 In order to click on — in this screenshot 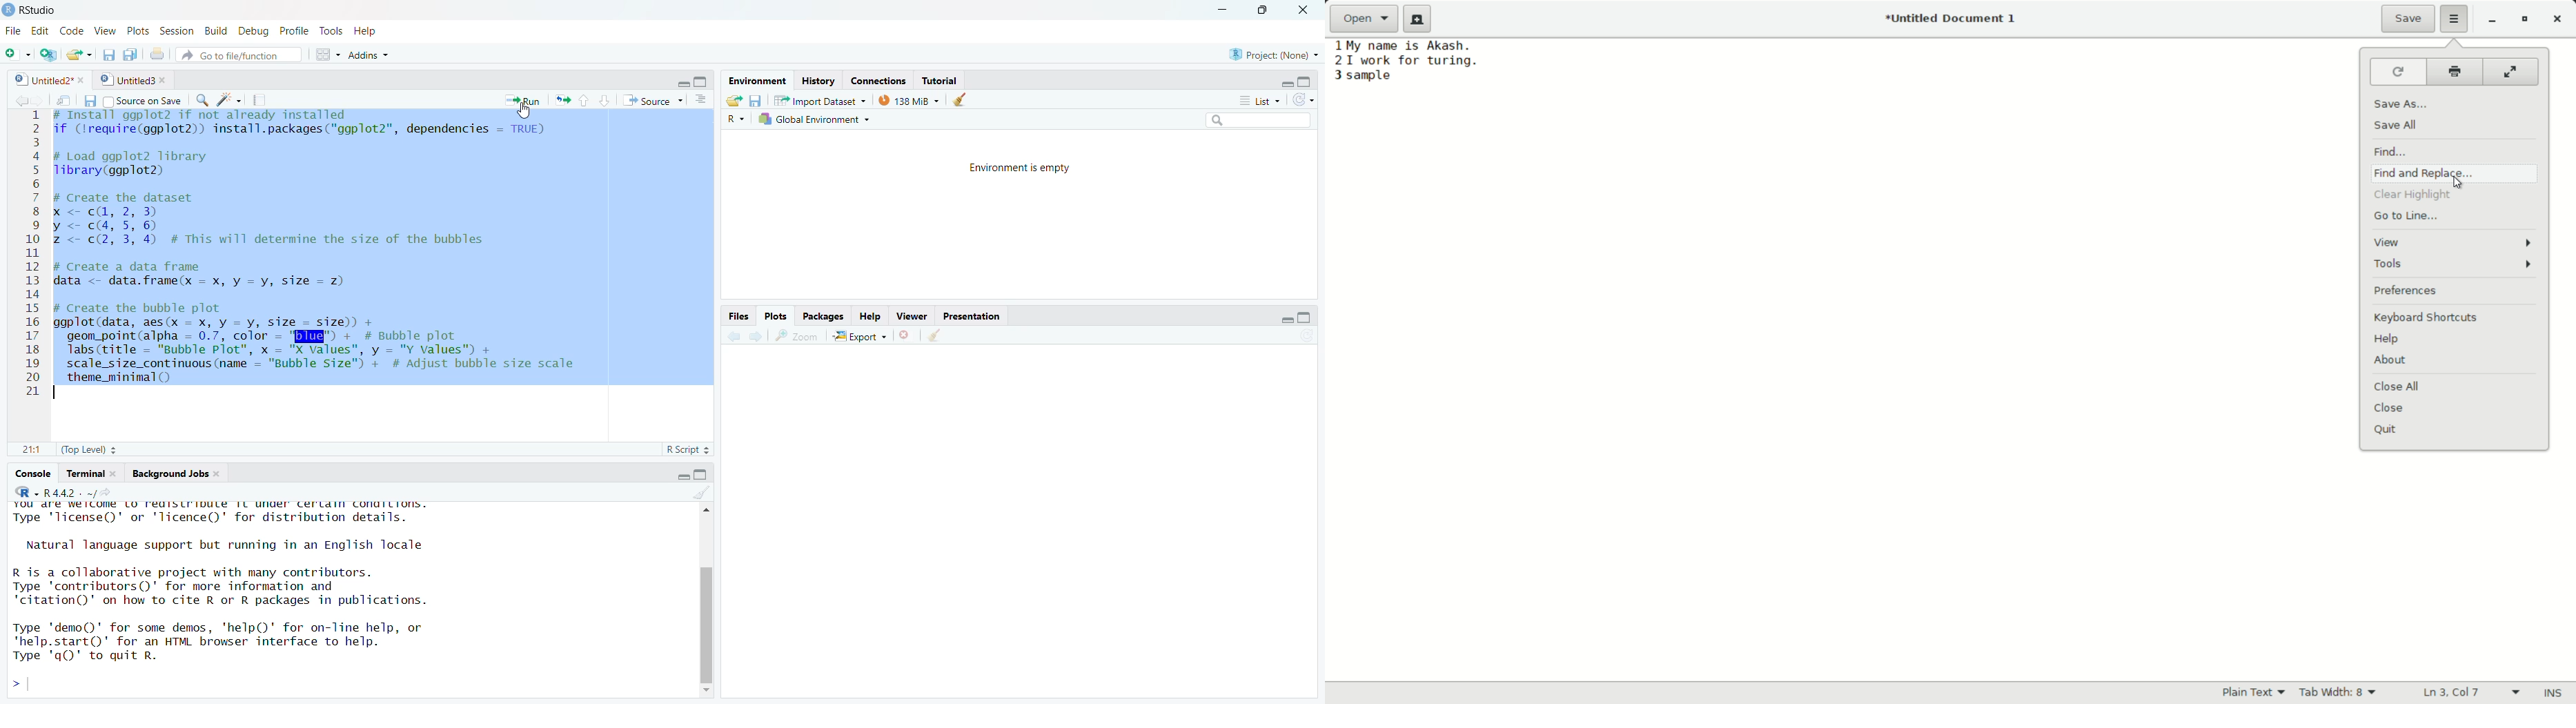, I will do `click(914, 315)`.